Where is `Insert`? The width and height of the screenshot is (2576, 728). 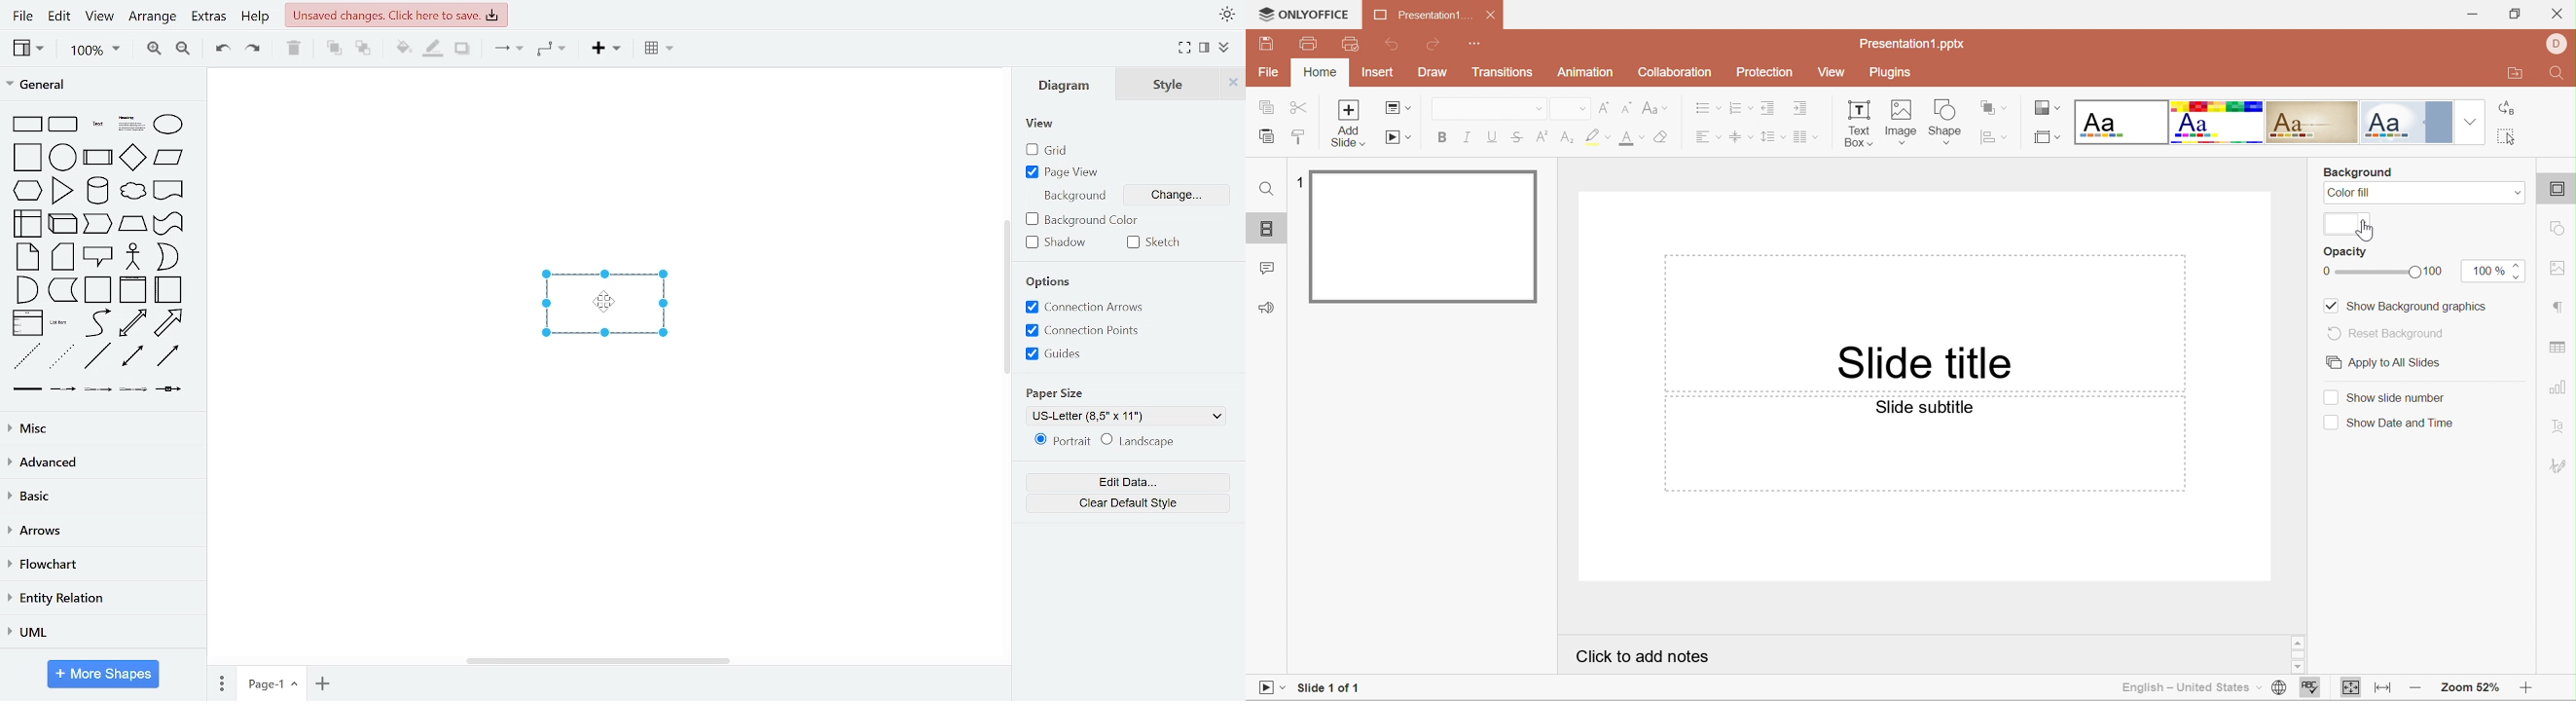 Insert is located at coordinates (1377, 73).